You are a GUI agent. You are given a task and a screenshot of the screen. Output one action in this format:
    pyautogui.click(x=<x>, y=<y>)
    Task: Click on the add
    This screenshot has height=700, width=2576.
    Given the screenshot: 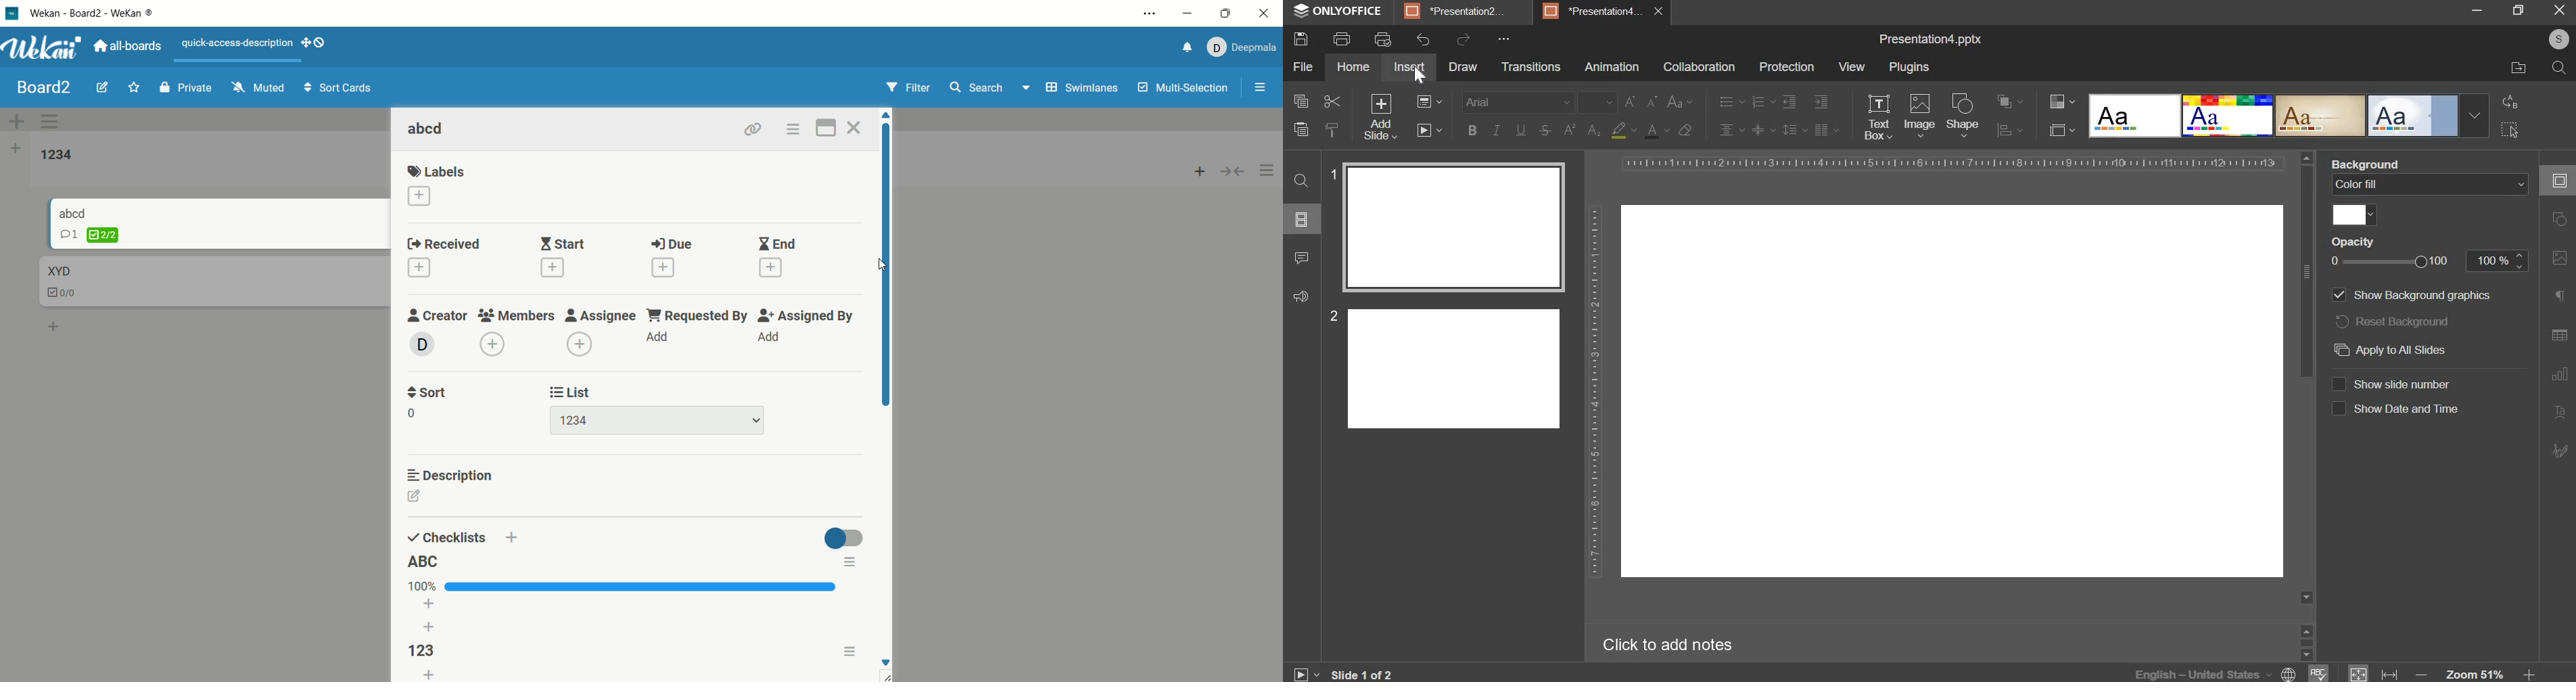 What is the action you would take?
    pyautogui.click(x=552, y=268)
    